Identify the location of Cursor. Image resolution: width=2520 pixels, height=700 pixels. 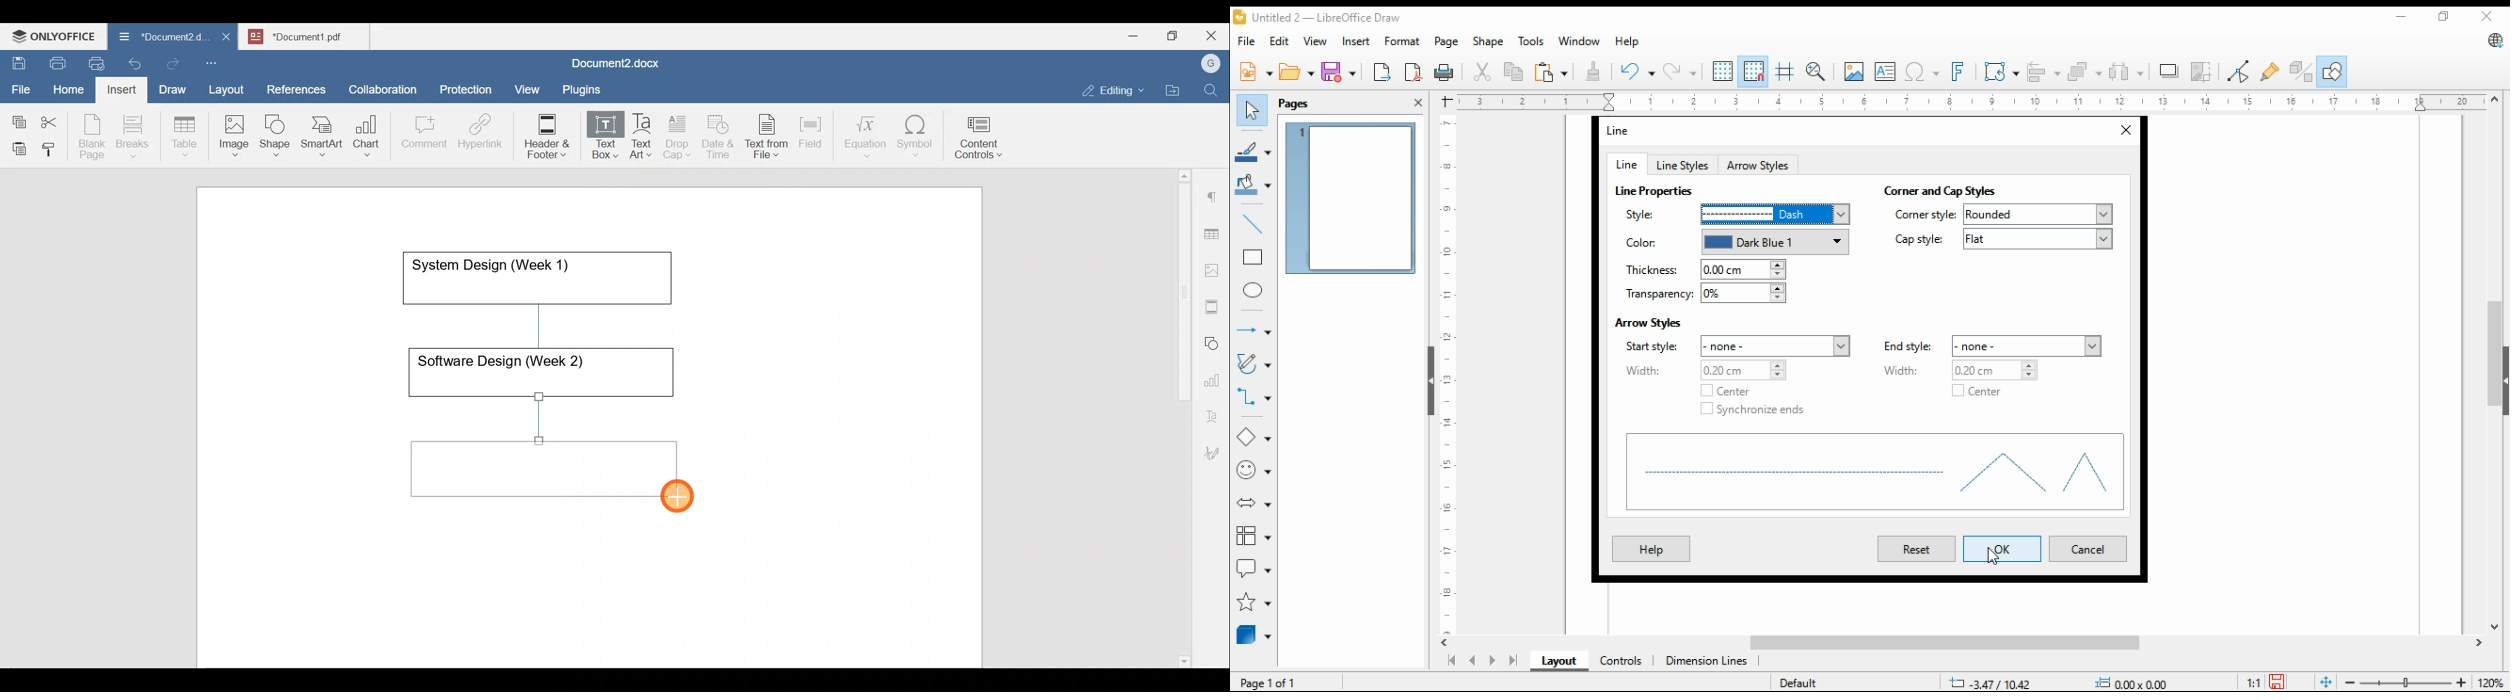
(693, 501).